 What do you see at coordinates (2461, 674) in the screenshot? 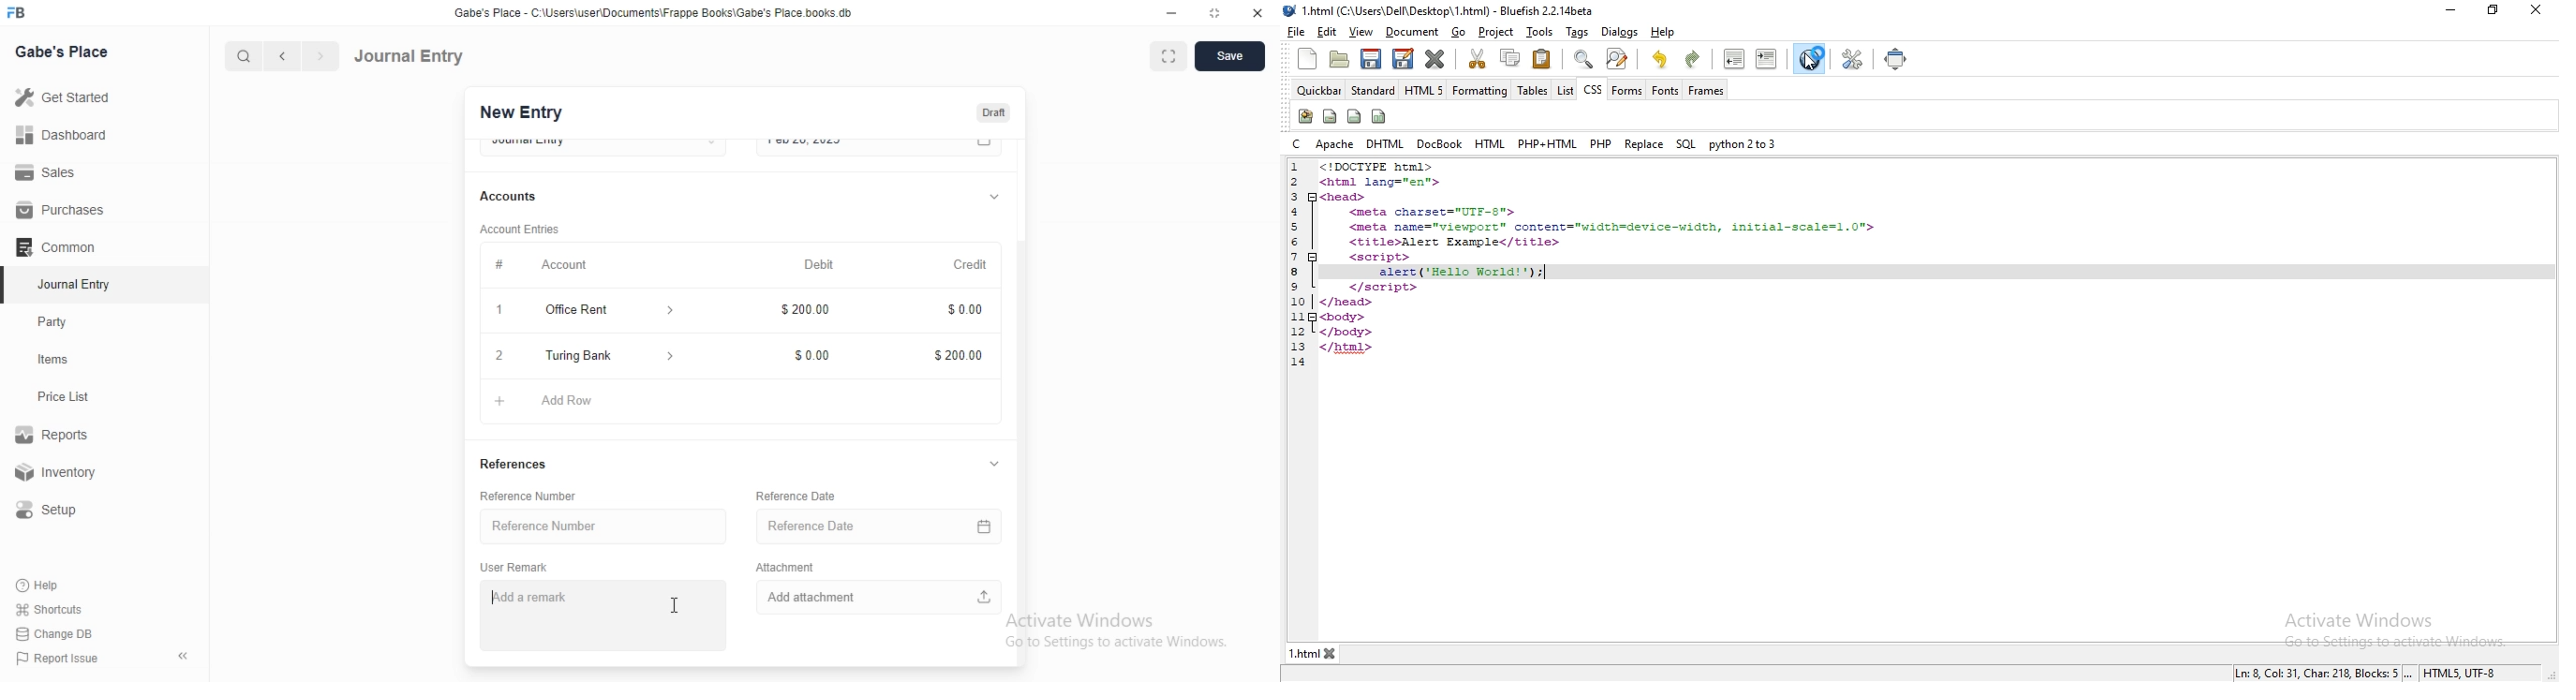
I see `HTMLS, UTF-8` at bounding box center [2461, 674].